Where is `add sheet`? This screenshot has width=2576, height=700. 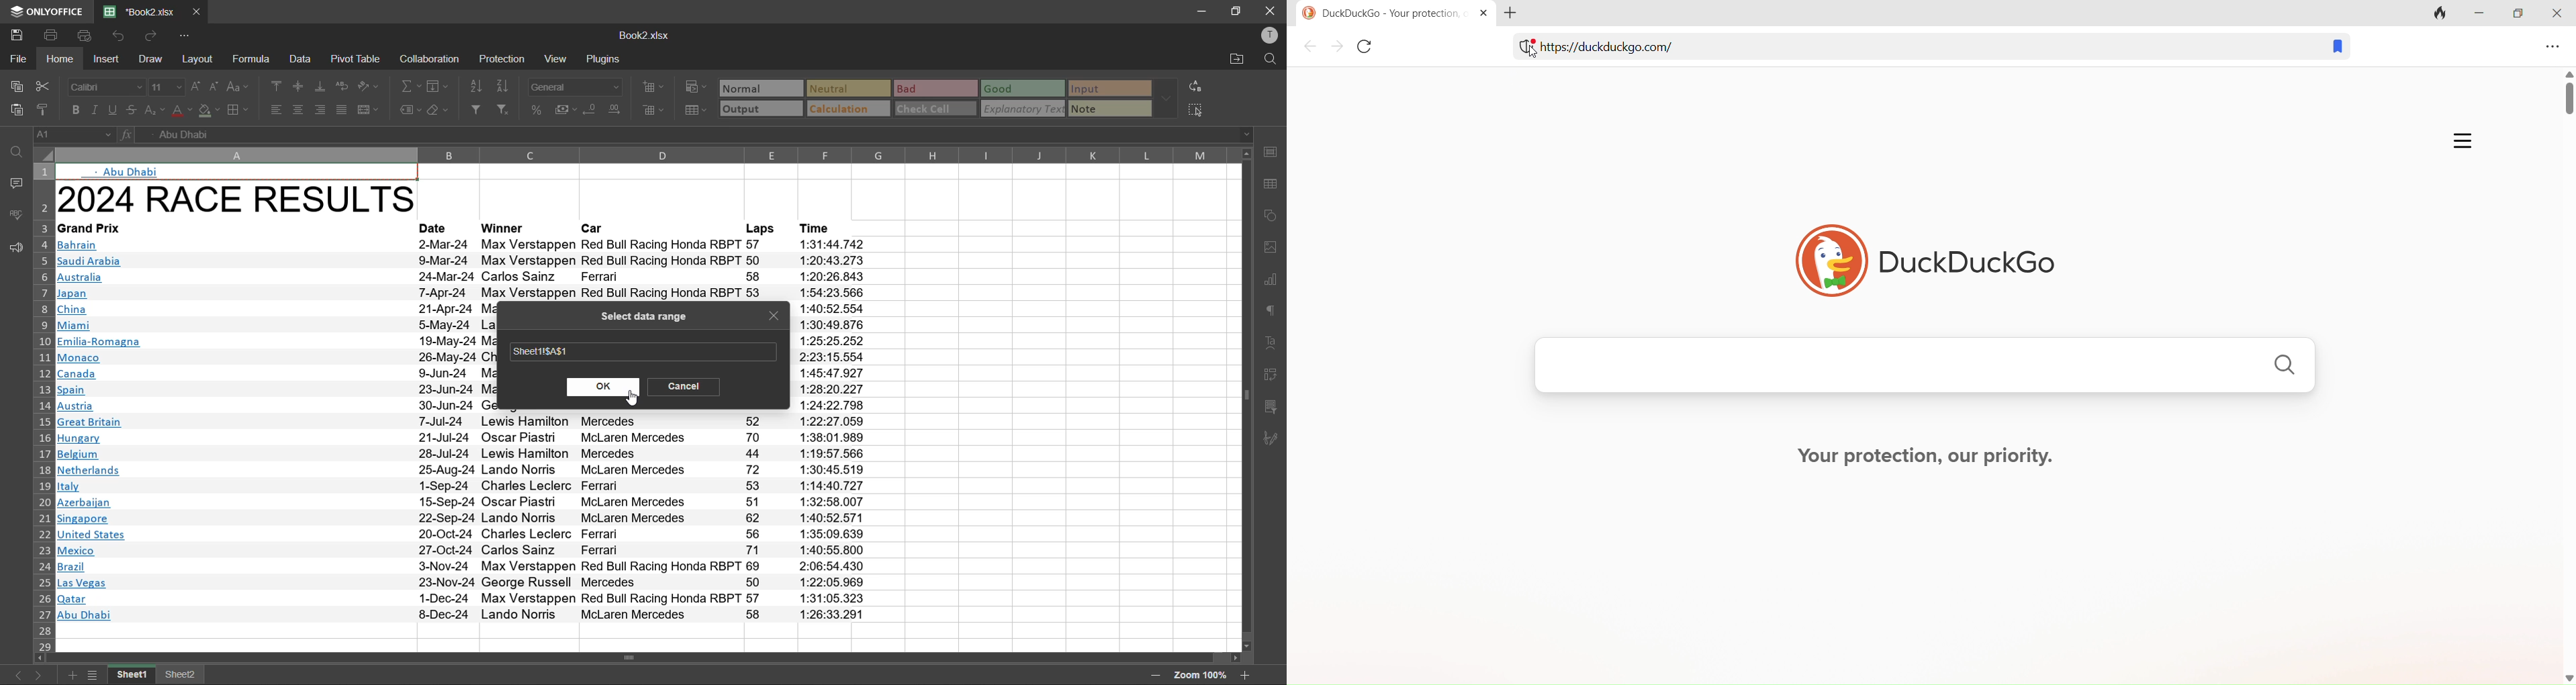
add sheet is located at coordinates (72, 675).